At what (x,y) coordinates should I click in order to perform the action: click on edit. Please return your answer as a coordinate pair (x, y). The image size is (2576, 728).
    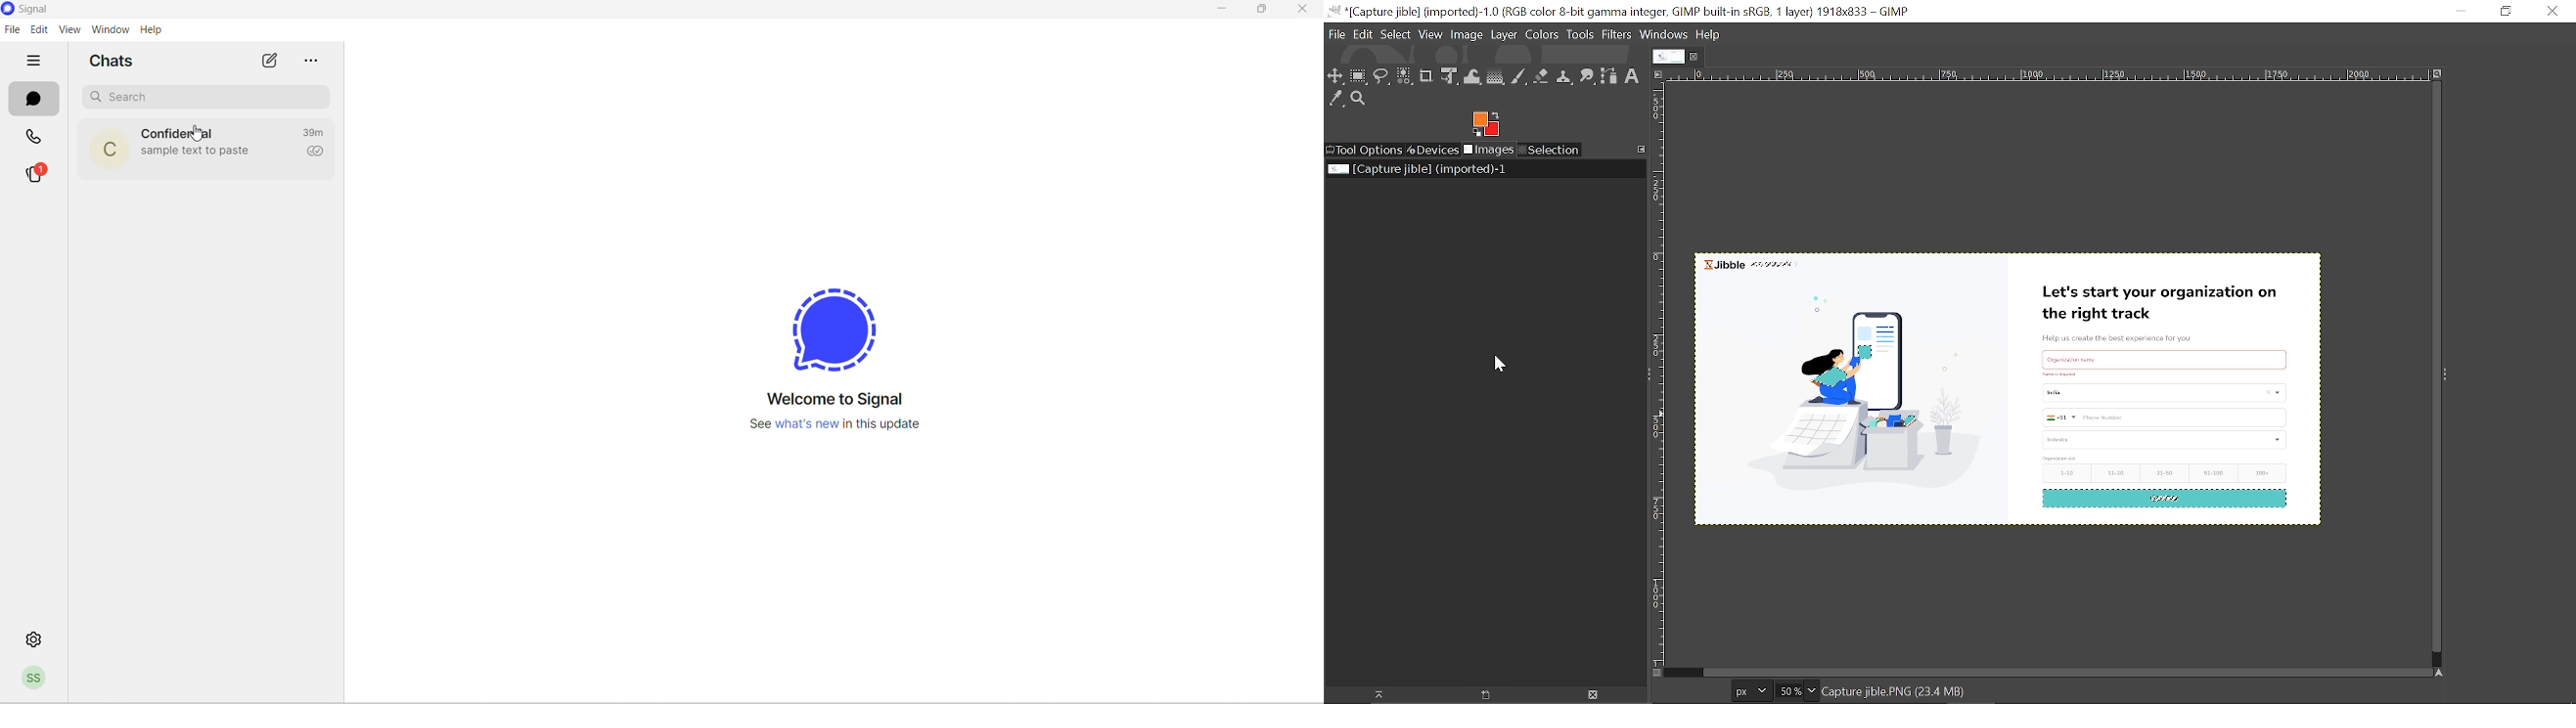
    Looking at the image, I should click on (37, 29).